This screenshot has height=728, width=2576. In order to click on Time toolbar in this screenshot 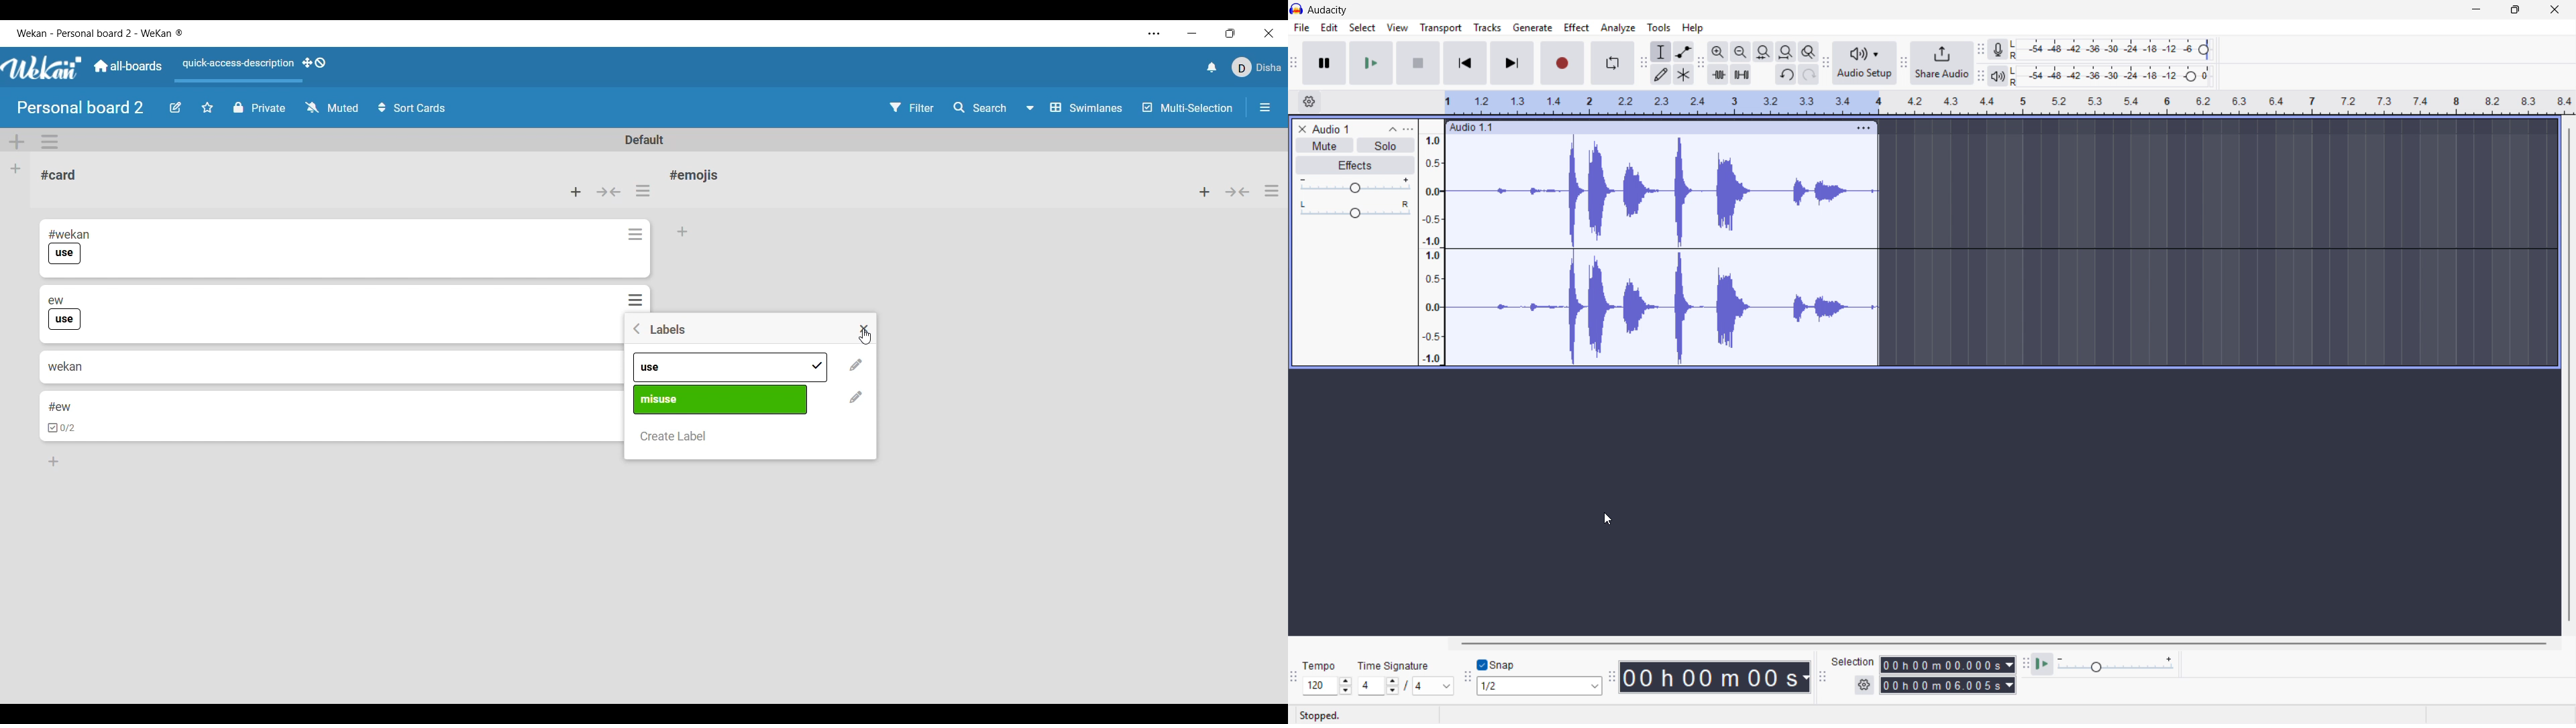, I will do `click(1611, 678)`.